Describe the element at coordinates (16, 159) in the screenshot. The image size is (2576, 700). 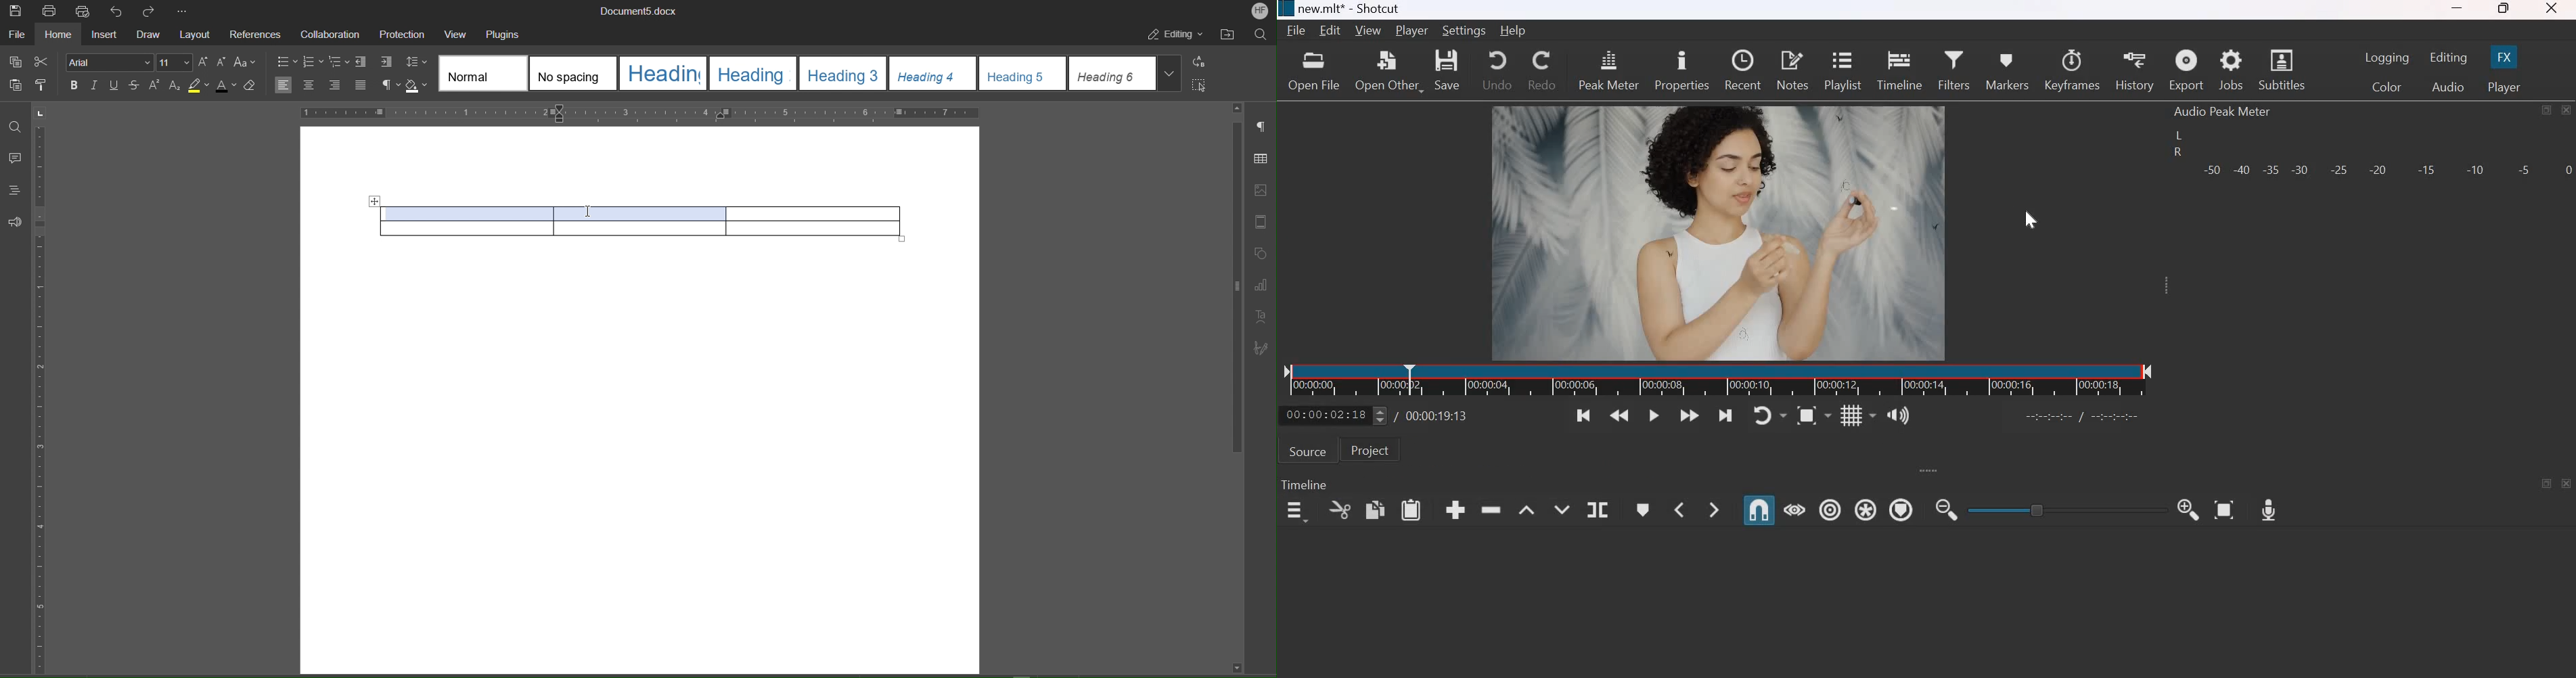
I see `Comment` at that location.